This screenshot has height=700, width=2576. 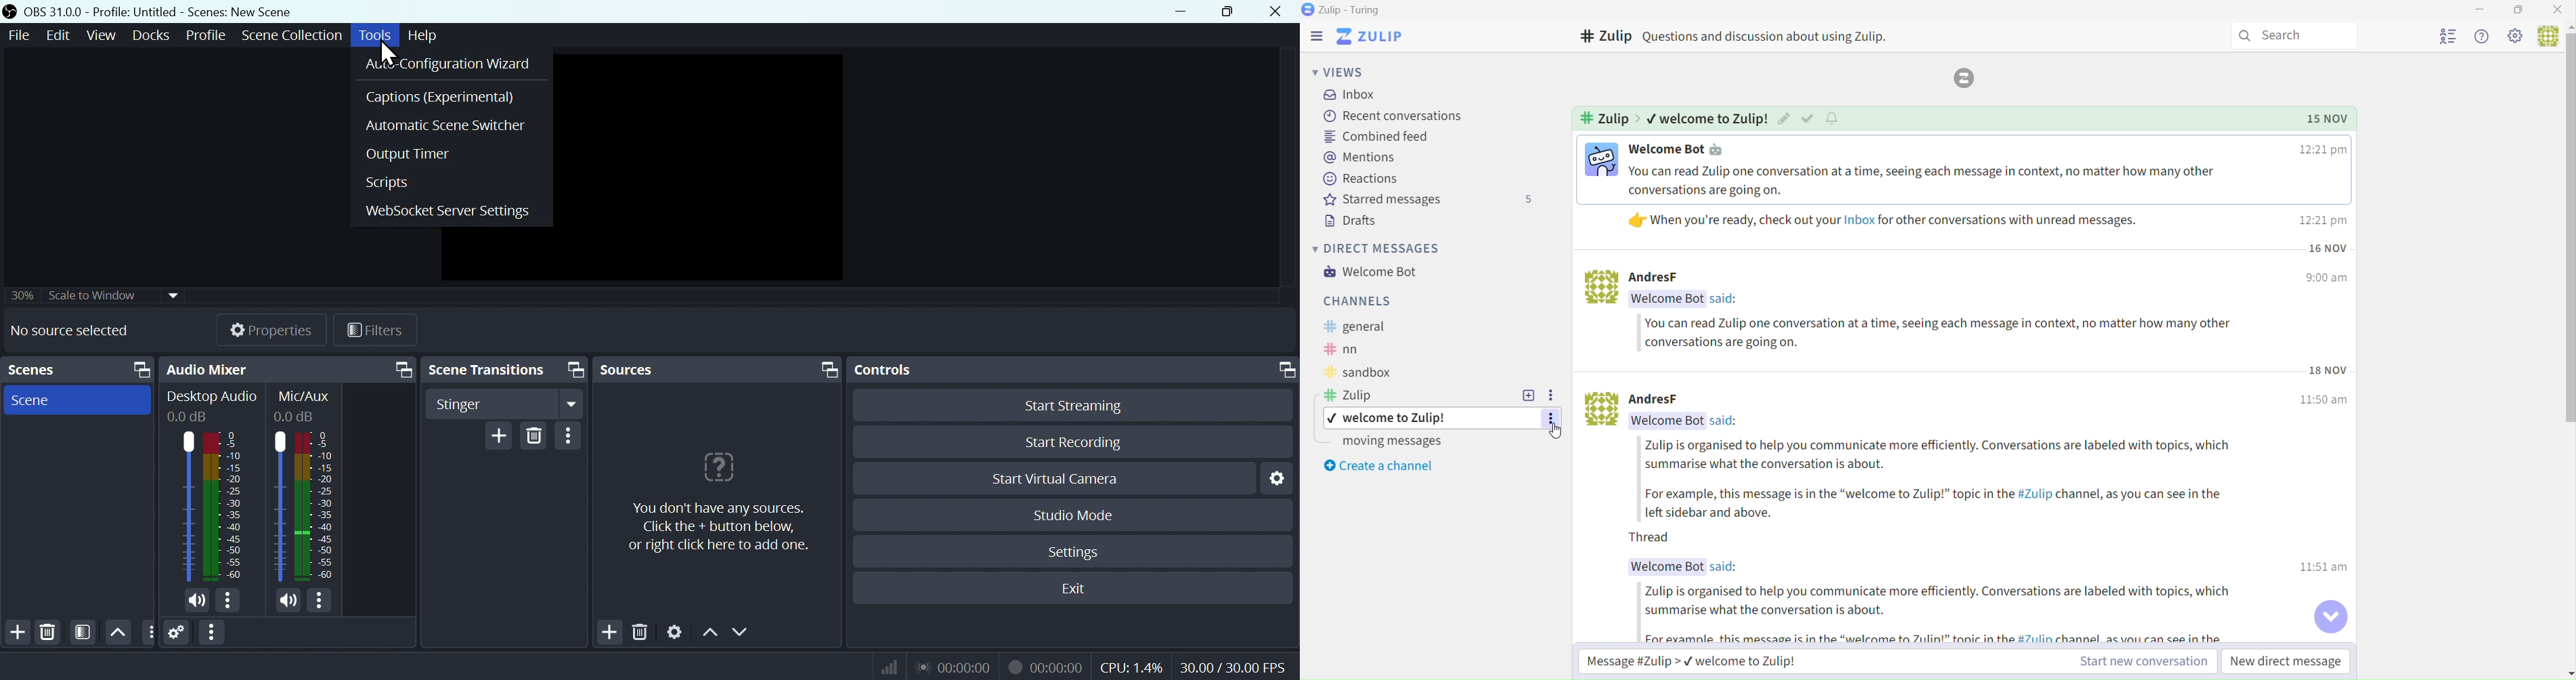 What do you see at coordinates (2449, 37) in the screenshot?
I see `User` at bounding box center [2449, 37].